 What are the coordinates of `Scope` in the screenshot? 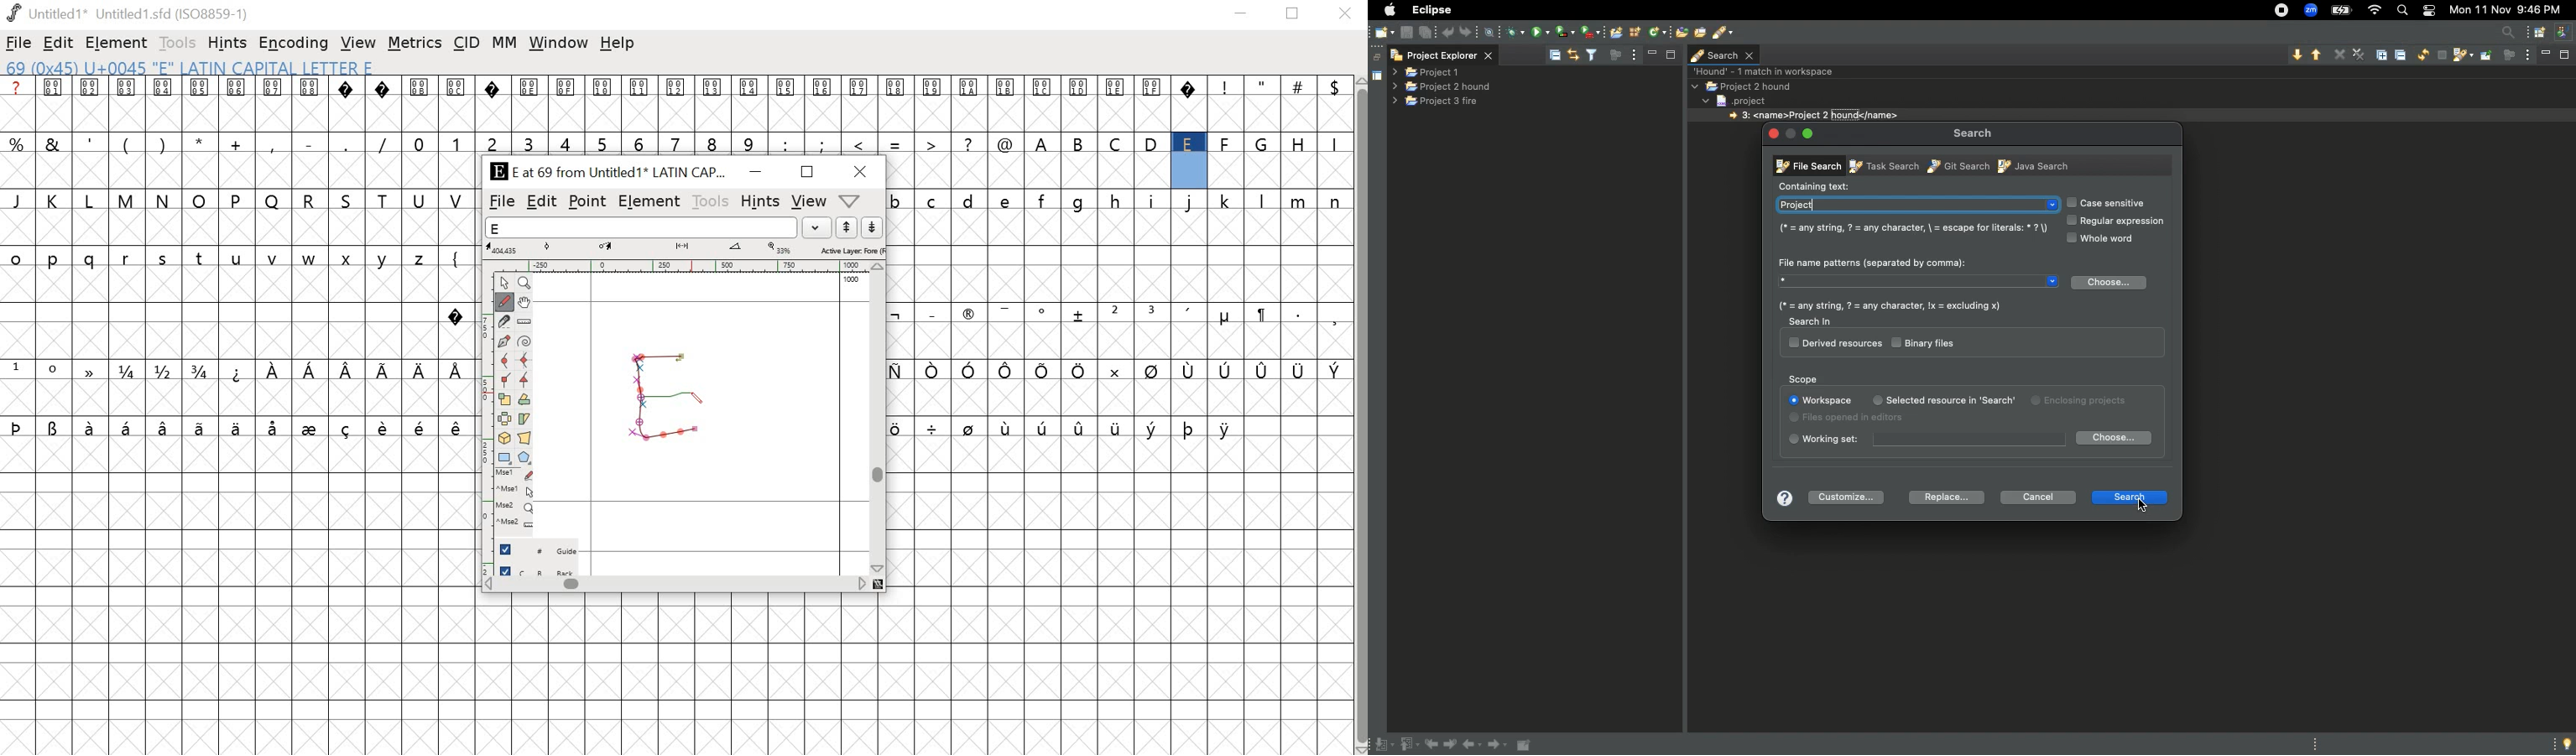 It's located at (1805, 378).